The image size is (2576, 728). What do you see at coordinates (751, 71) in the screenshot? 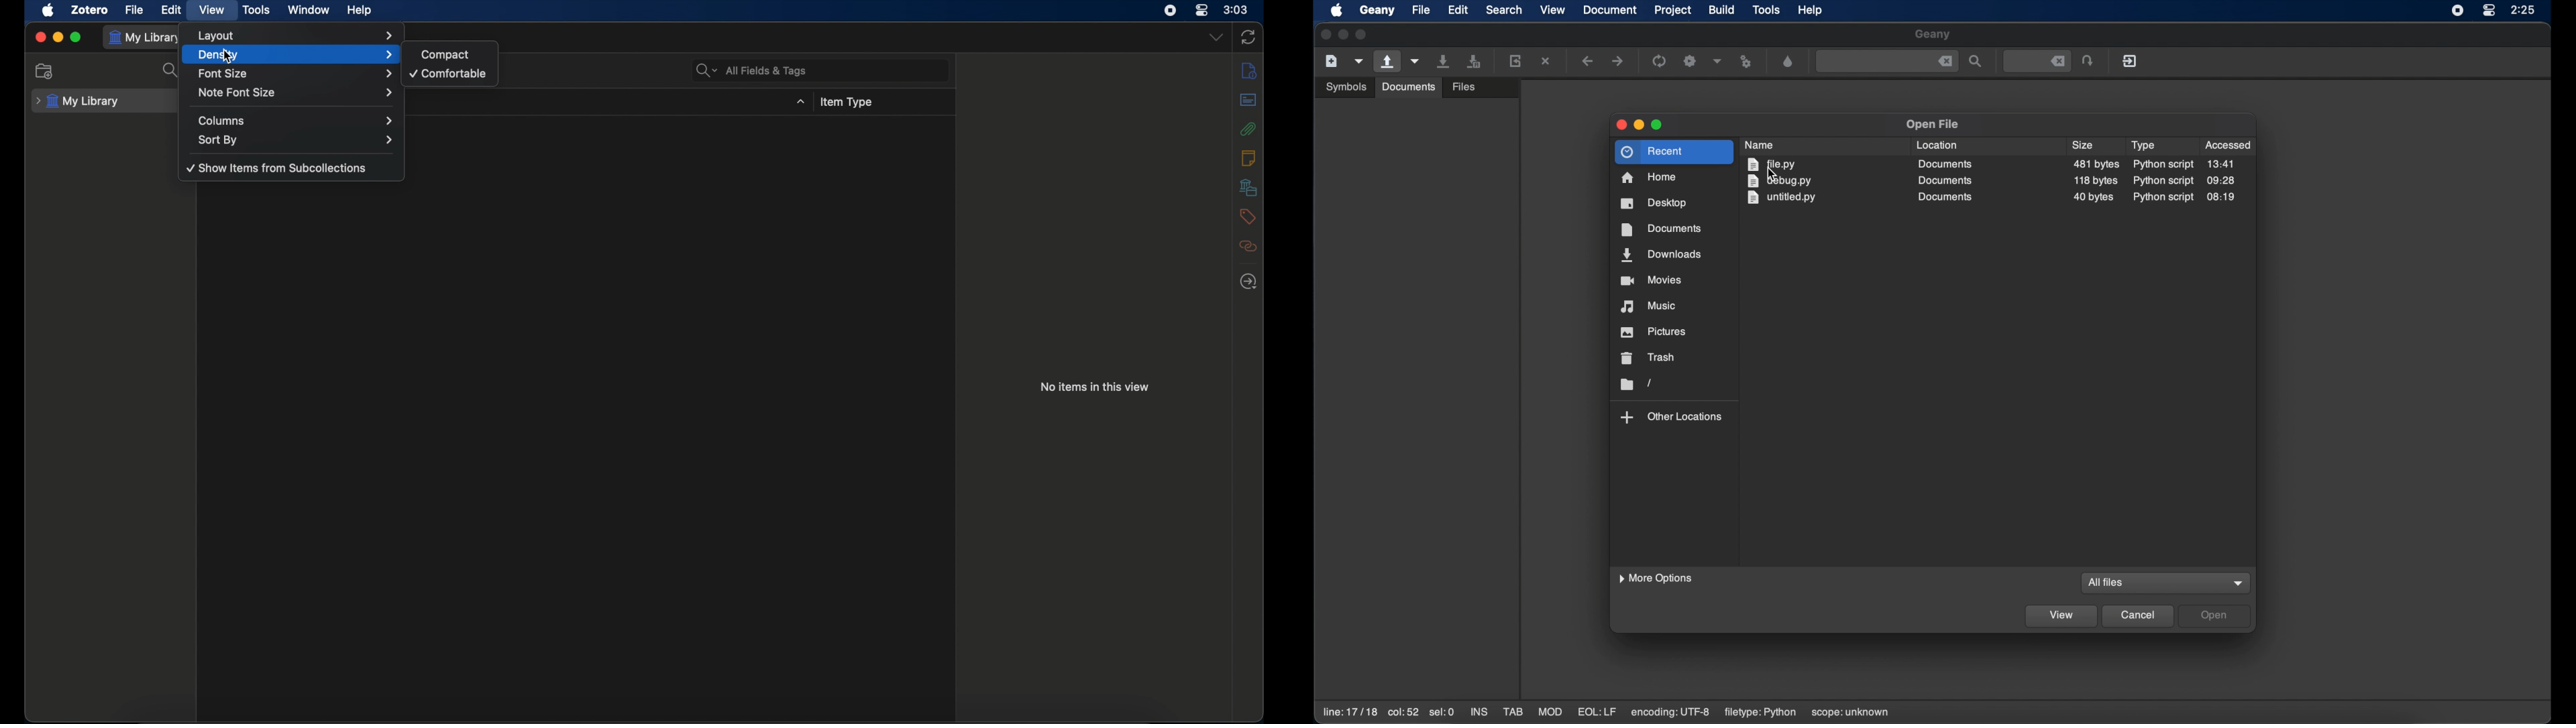
I see `search bar` at bounding box center [751, 71].